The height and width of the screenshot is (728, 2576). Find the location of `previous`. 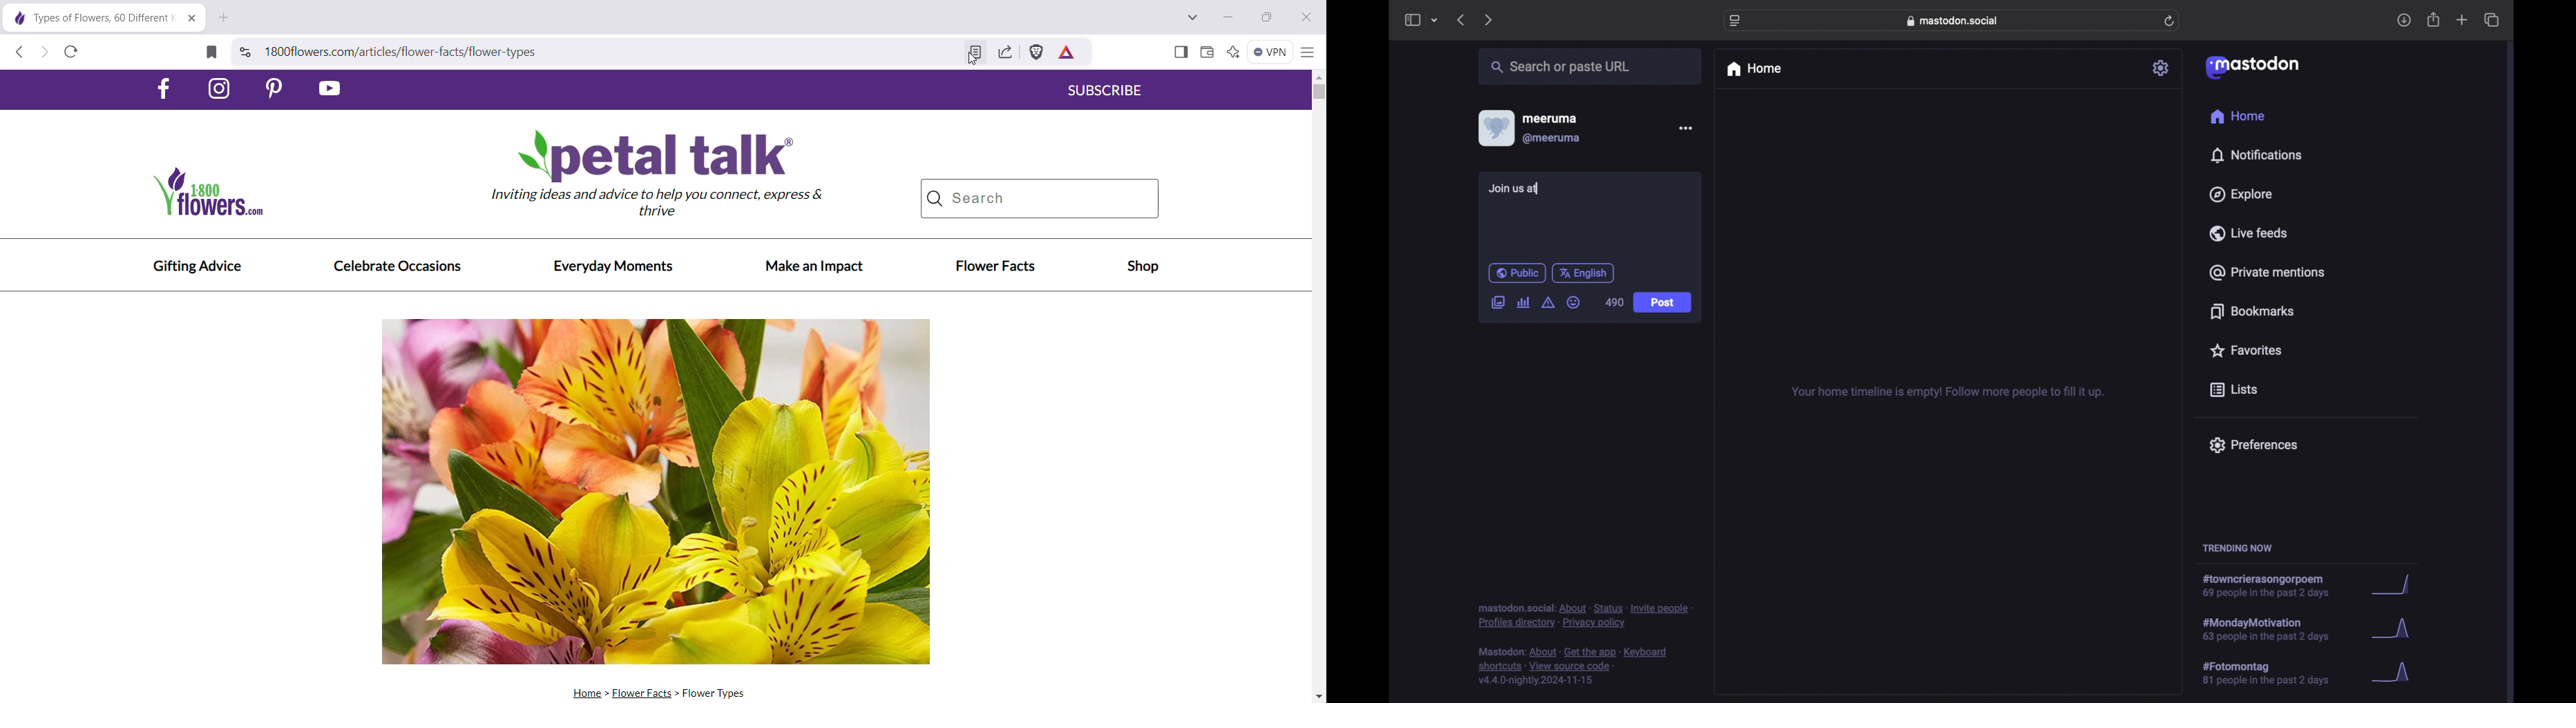

previous is located at coordinates (1460, 20).